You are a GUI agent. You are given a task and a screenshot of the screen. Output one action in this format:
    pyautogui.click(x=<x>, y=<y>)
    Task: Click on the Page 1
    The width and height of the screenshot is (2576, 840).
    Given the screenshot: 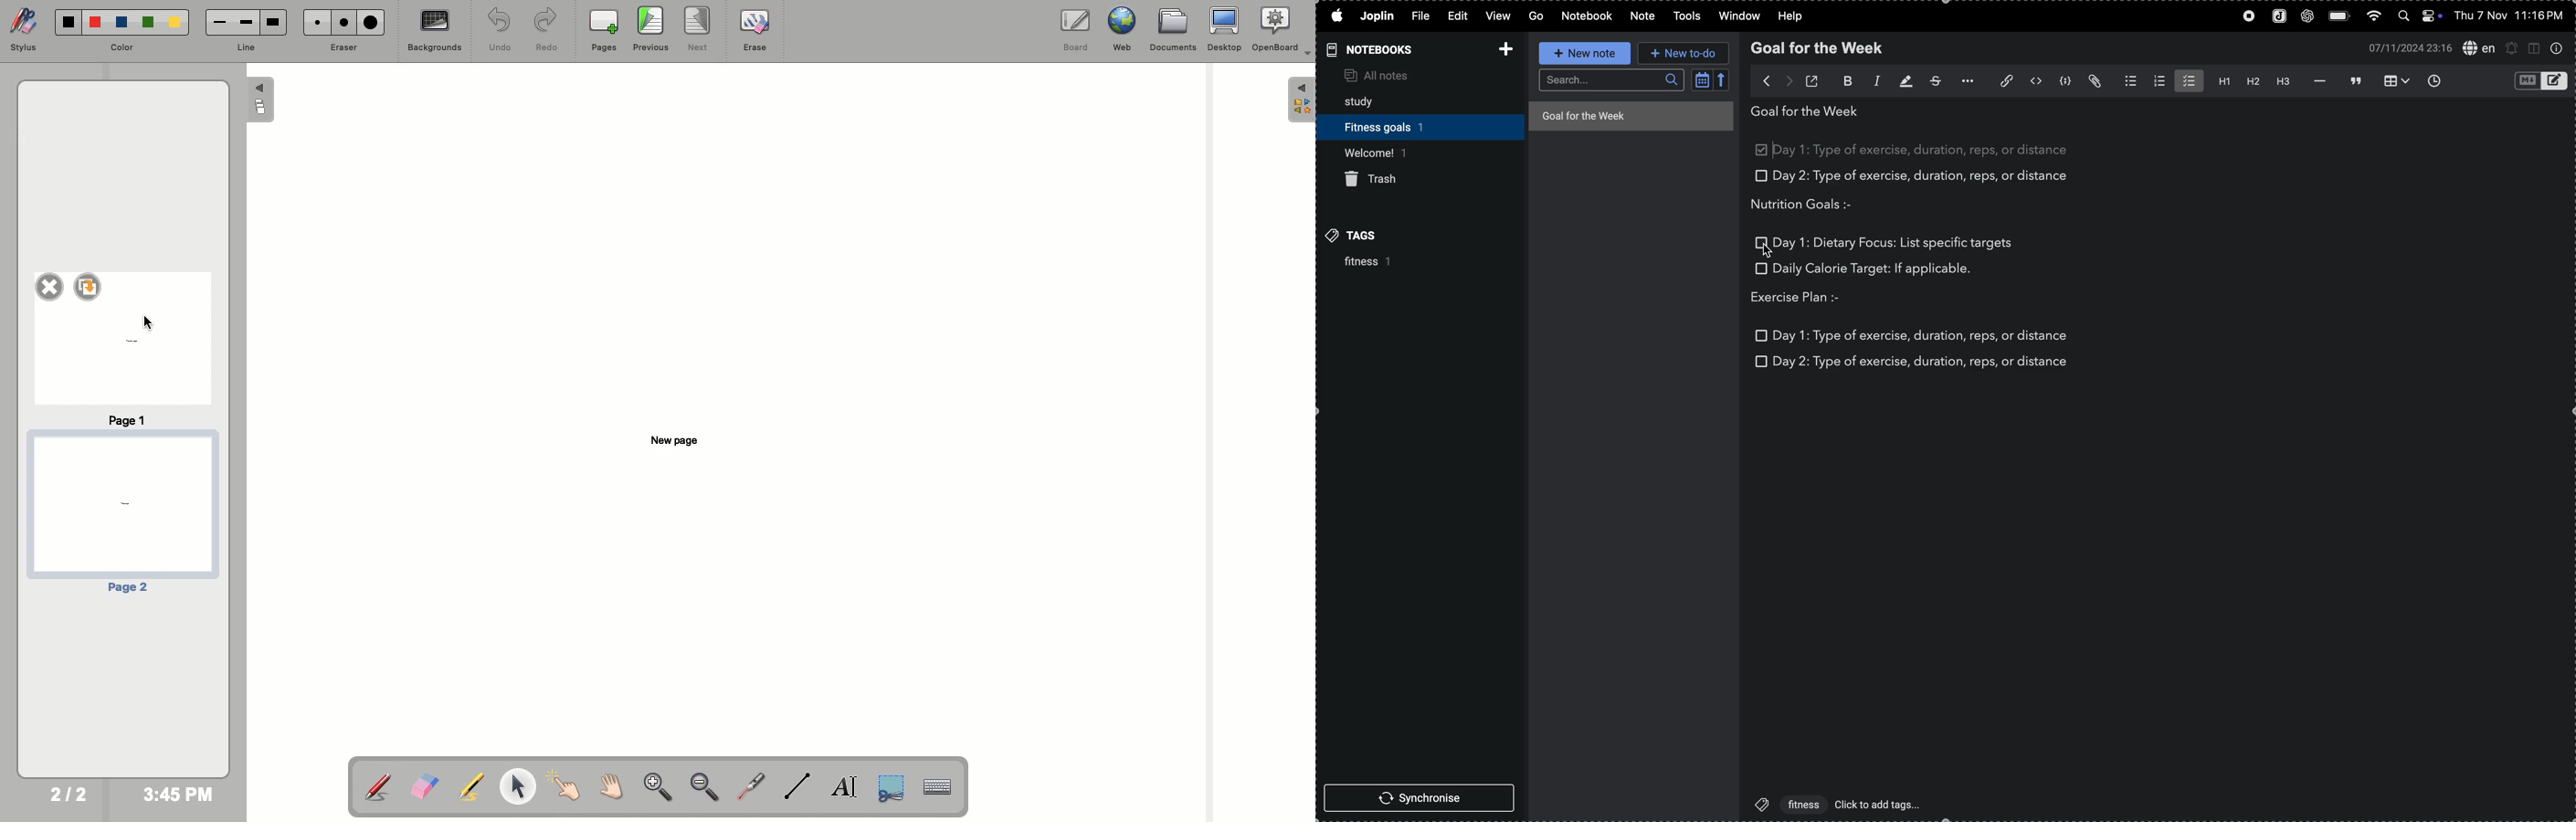 What is the action you would take?
    pyautogui.click(x=121, y=367)
    